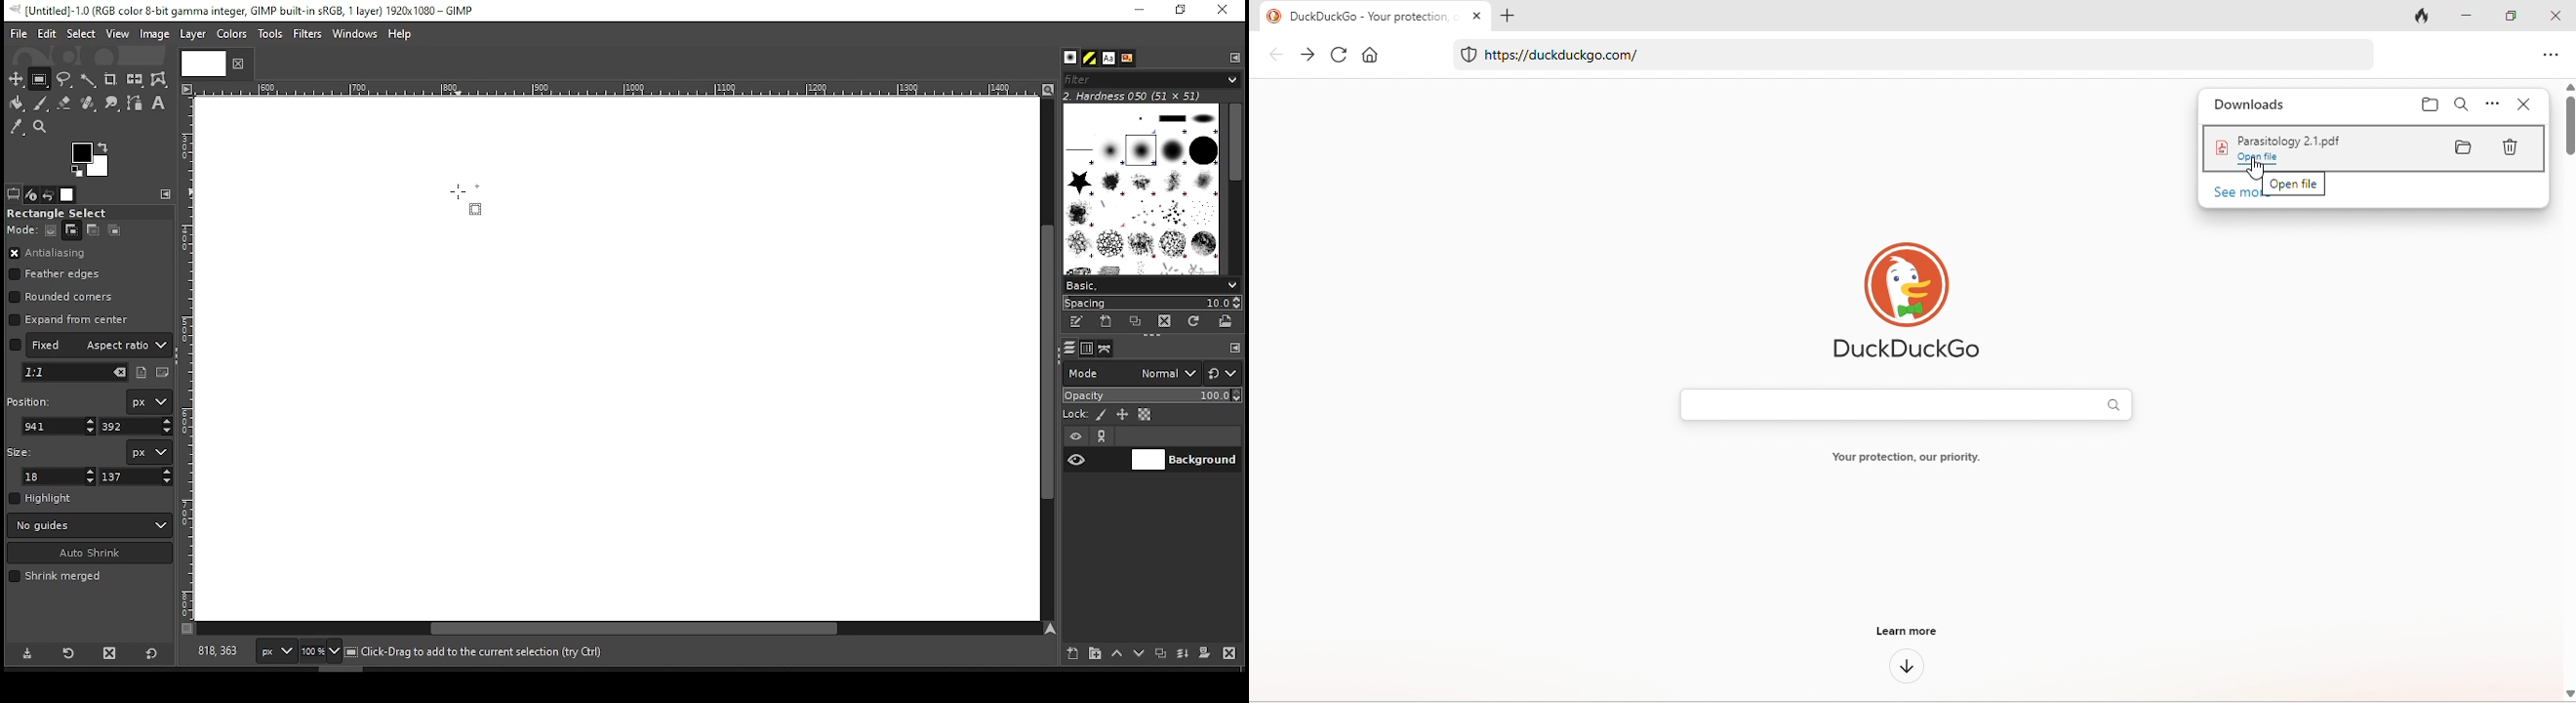 The height and width of the screenshot is (728, 2576). What do you see at coordinates (90, 525) in the screenshot?
I see `guides` at bounding box center [90, 525].